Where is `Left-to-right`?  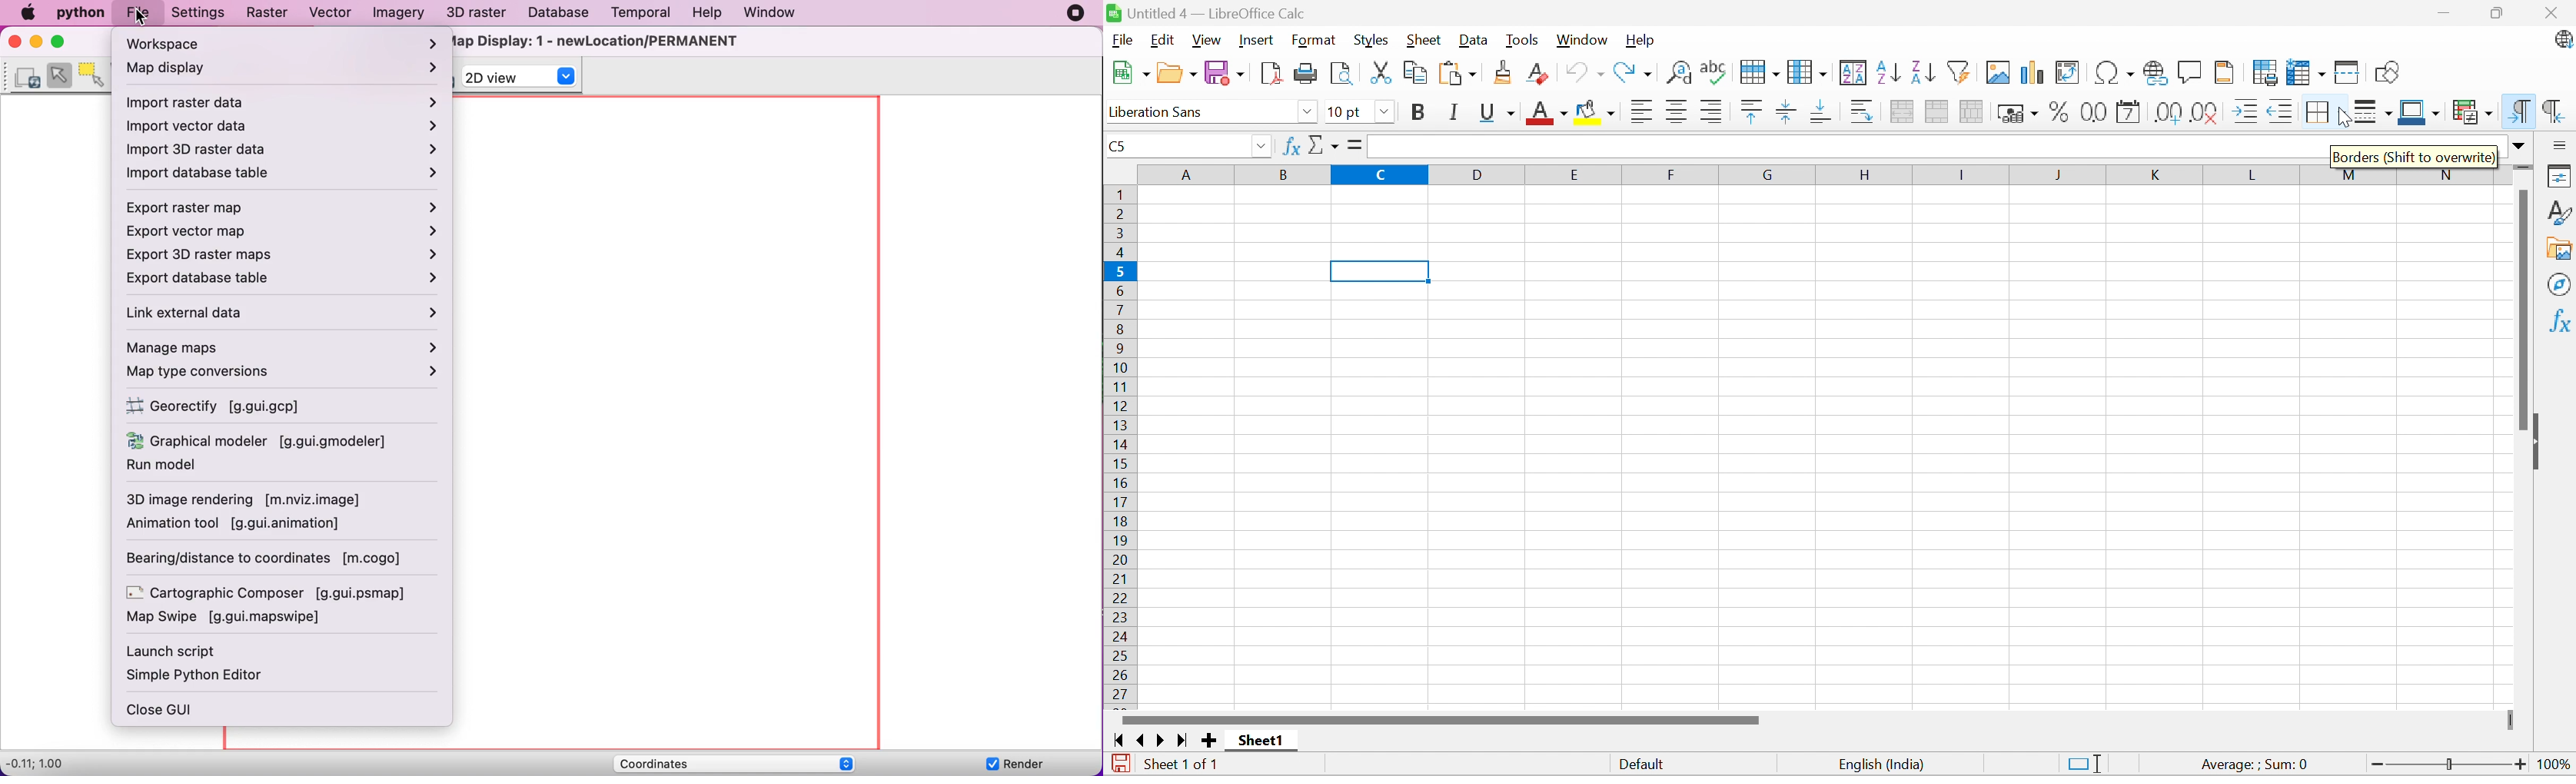
Left-to-right is located at coordinates (2518, 111).